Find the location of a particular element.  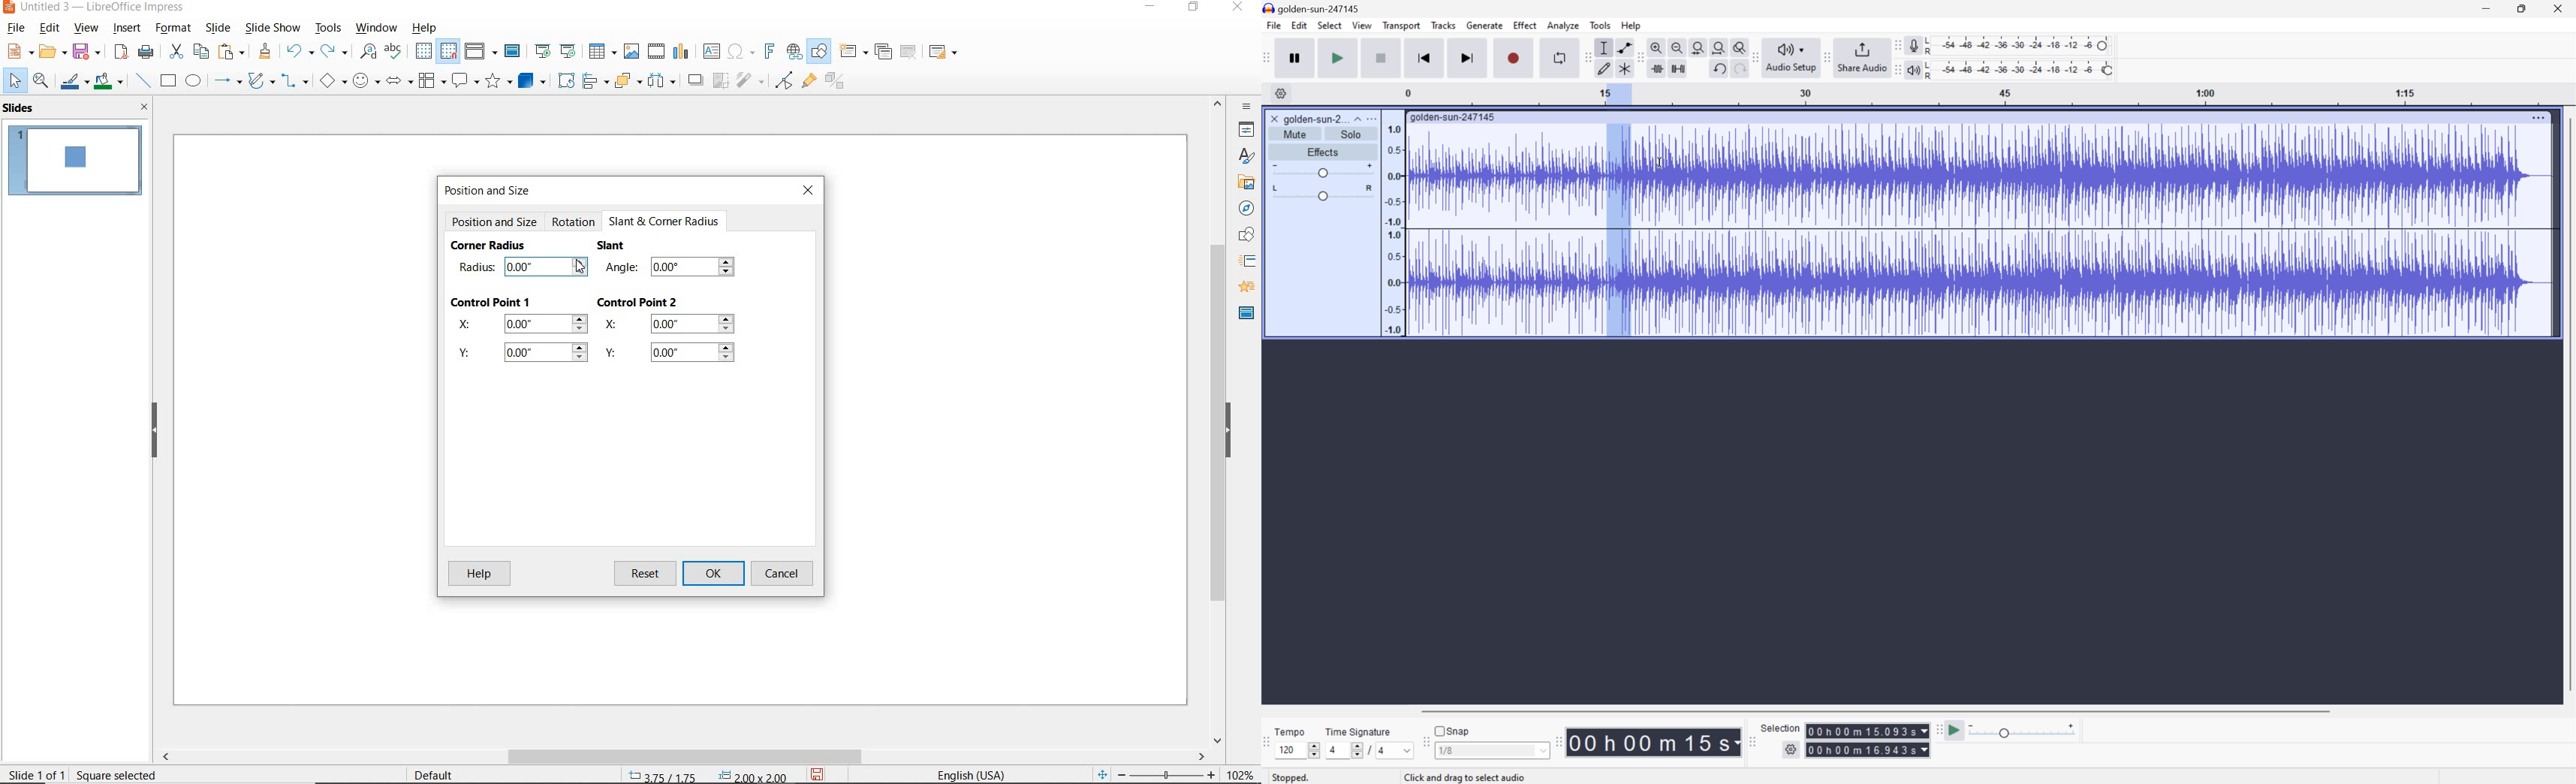

Skip to start is located at coordinates (1425, 58).